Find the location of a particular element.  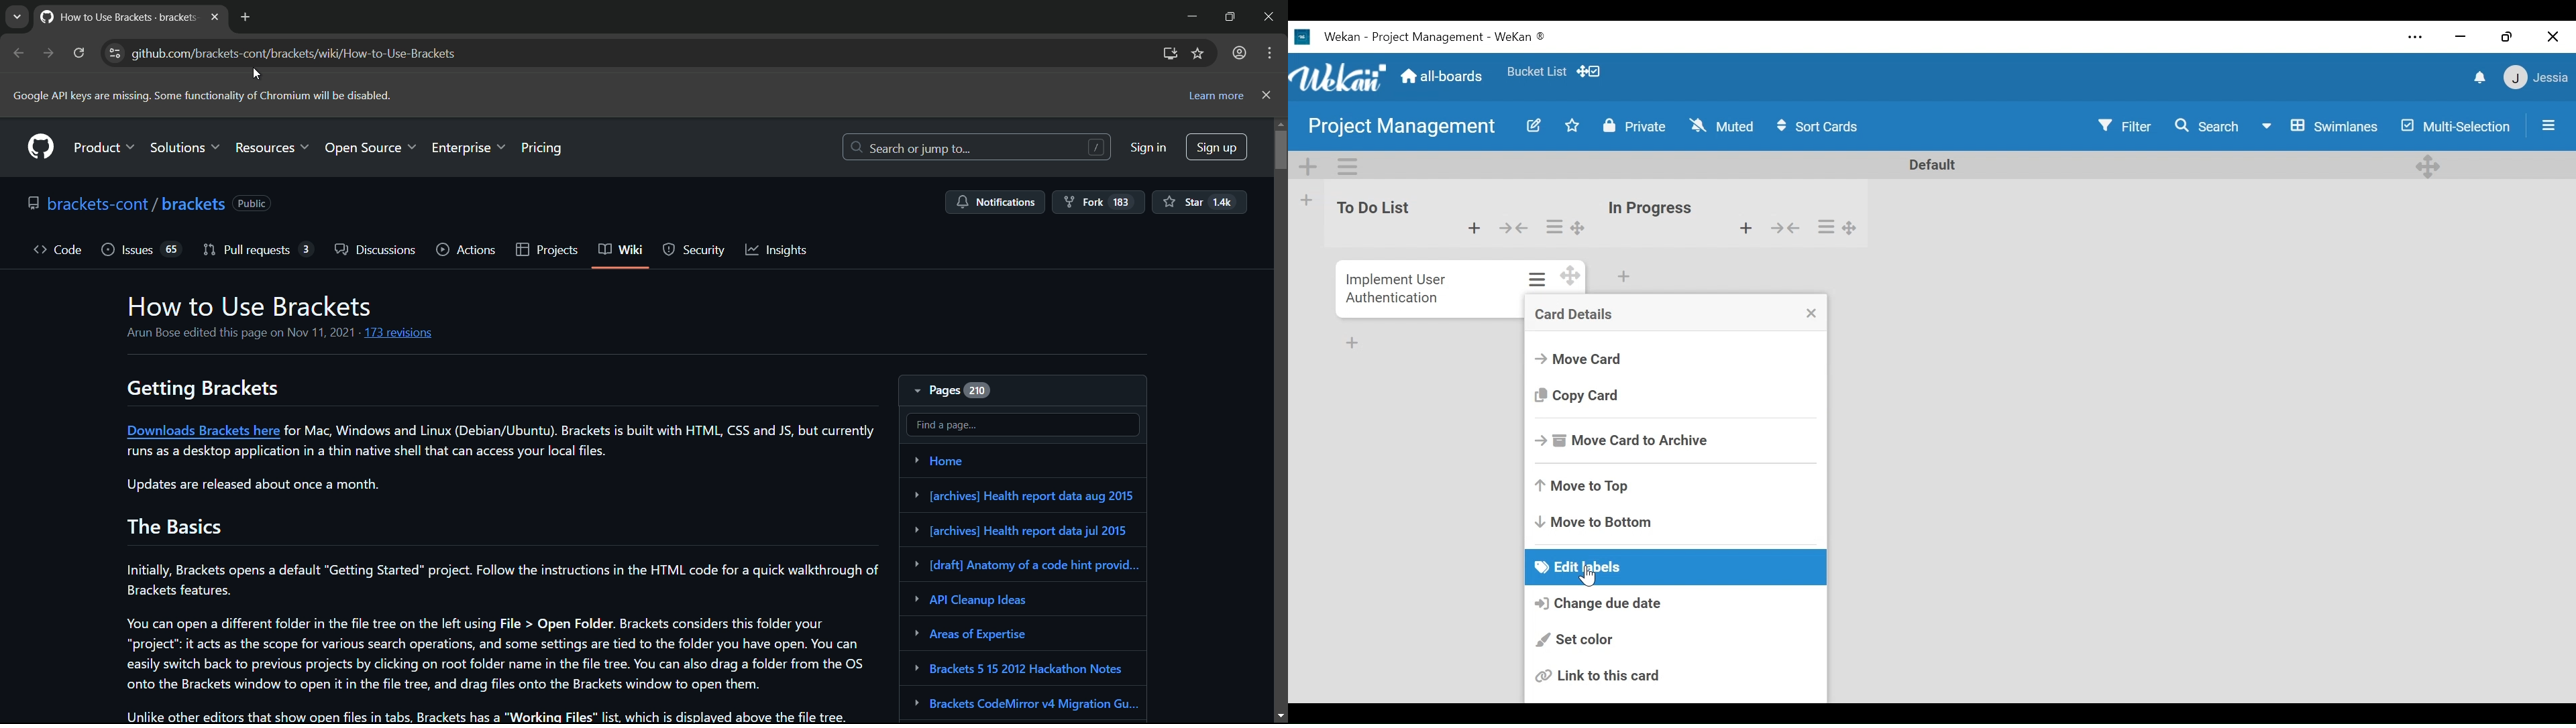

search or jump to is located at coordinates (975, 147).